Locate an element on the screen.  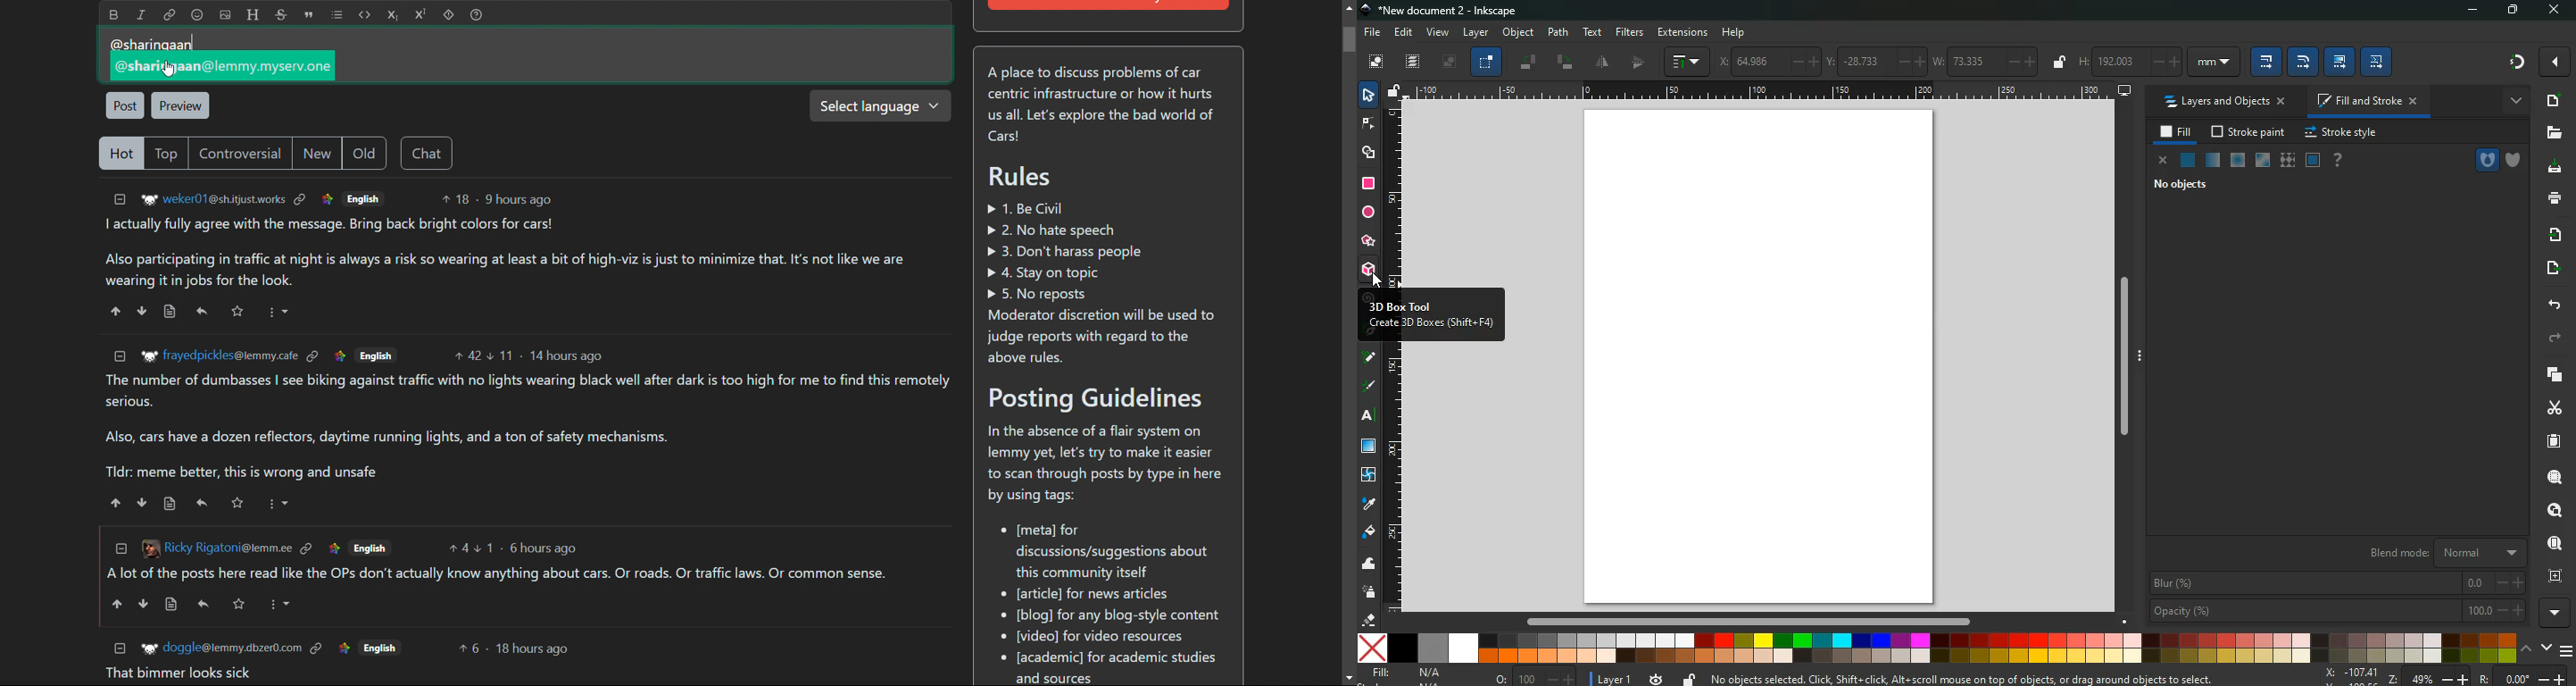
graph is located at coordinates (1688, 62).